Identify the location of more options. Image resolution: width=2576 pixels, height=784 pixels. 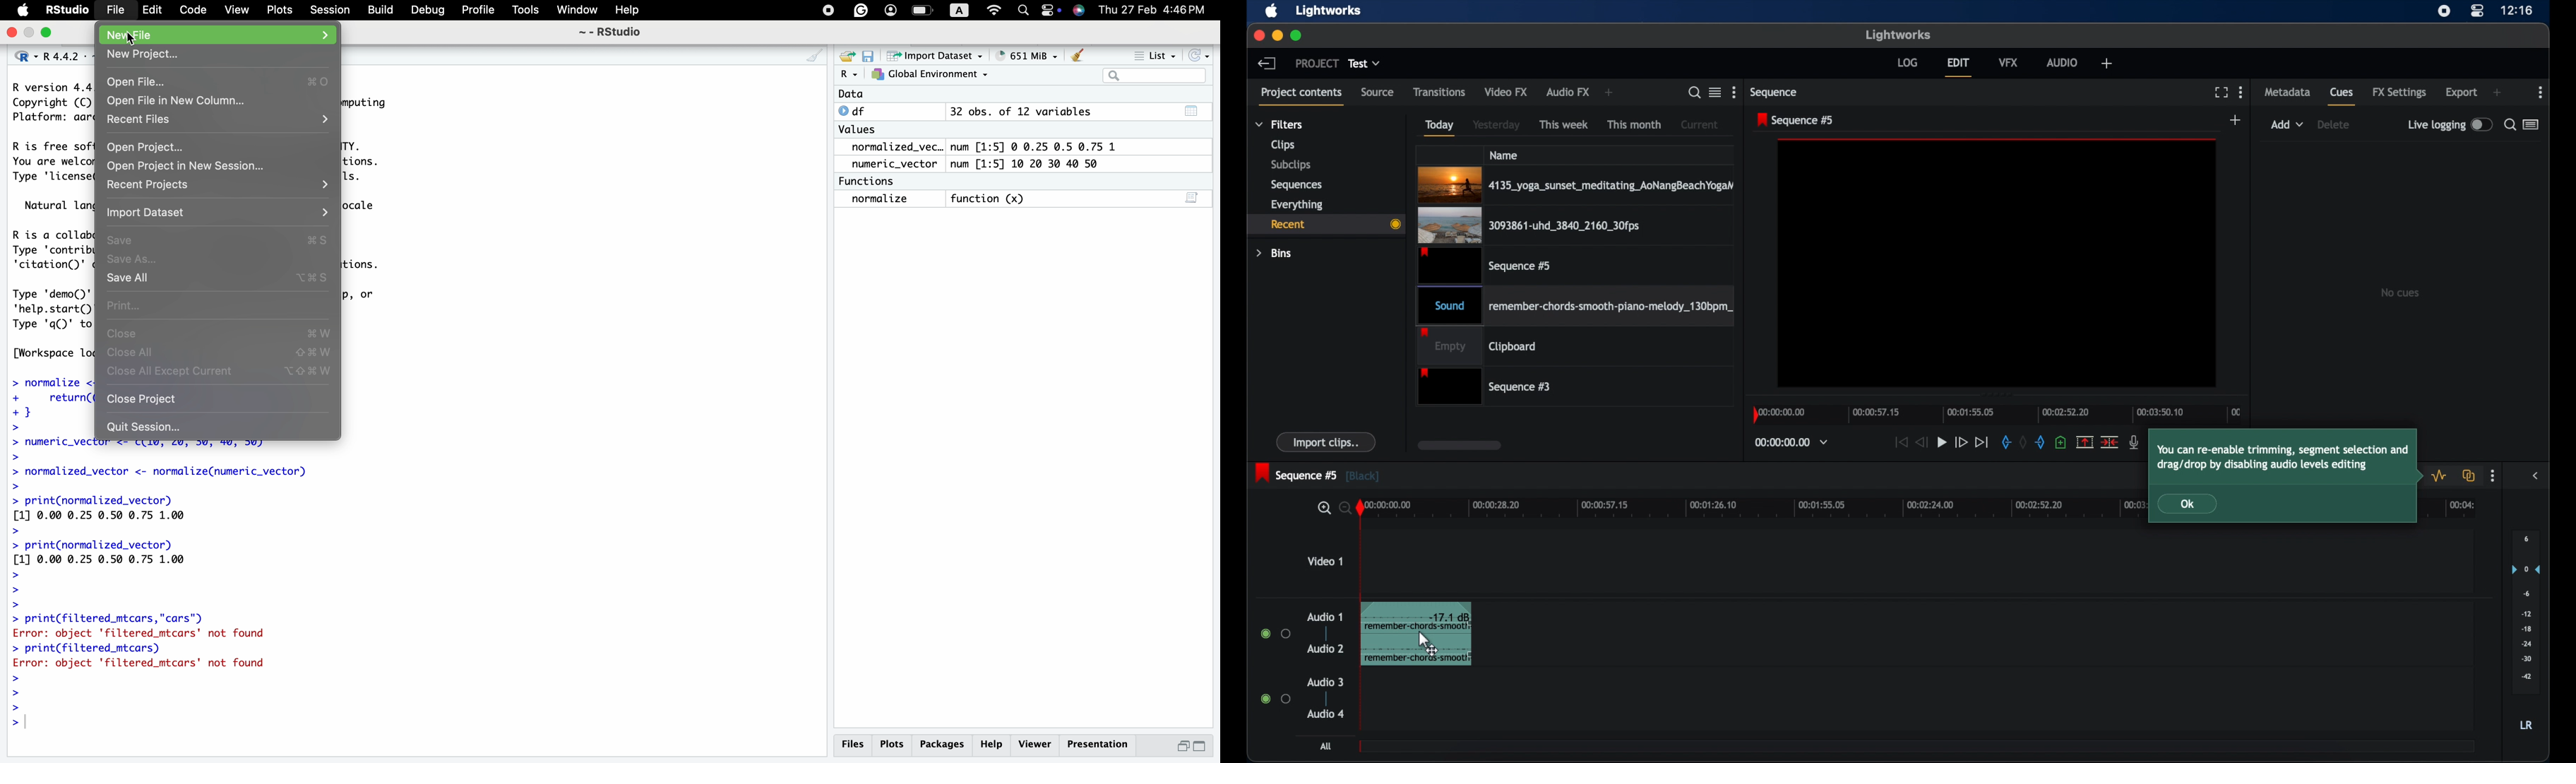
(2241, 92).